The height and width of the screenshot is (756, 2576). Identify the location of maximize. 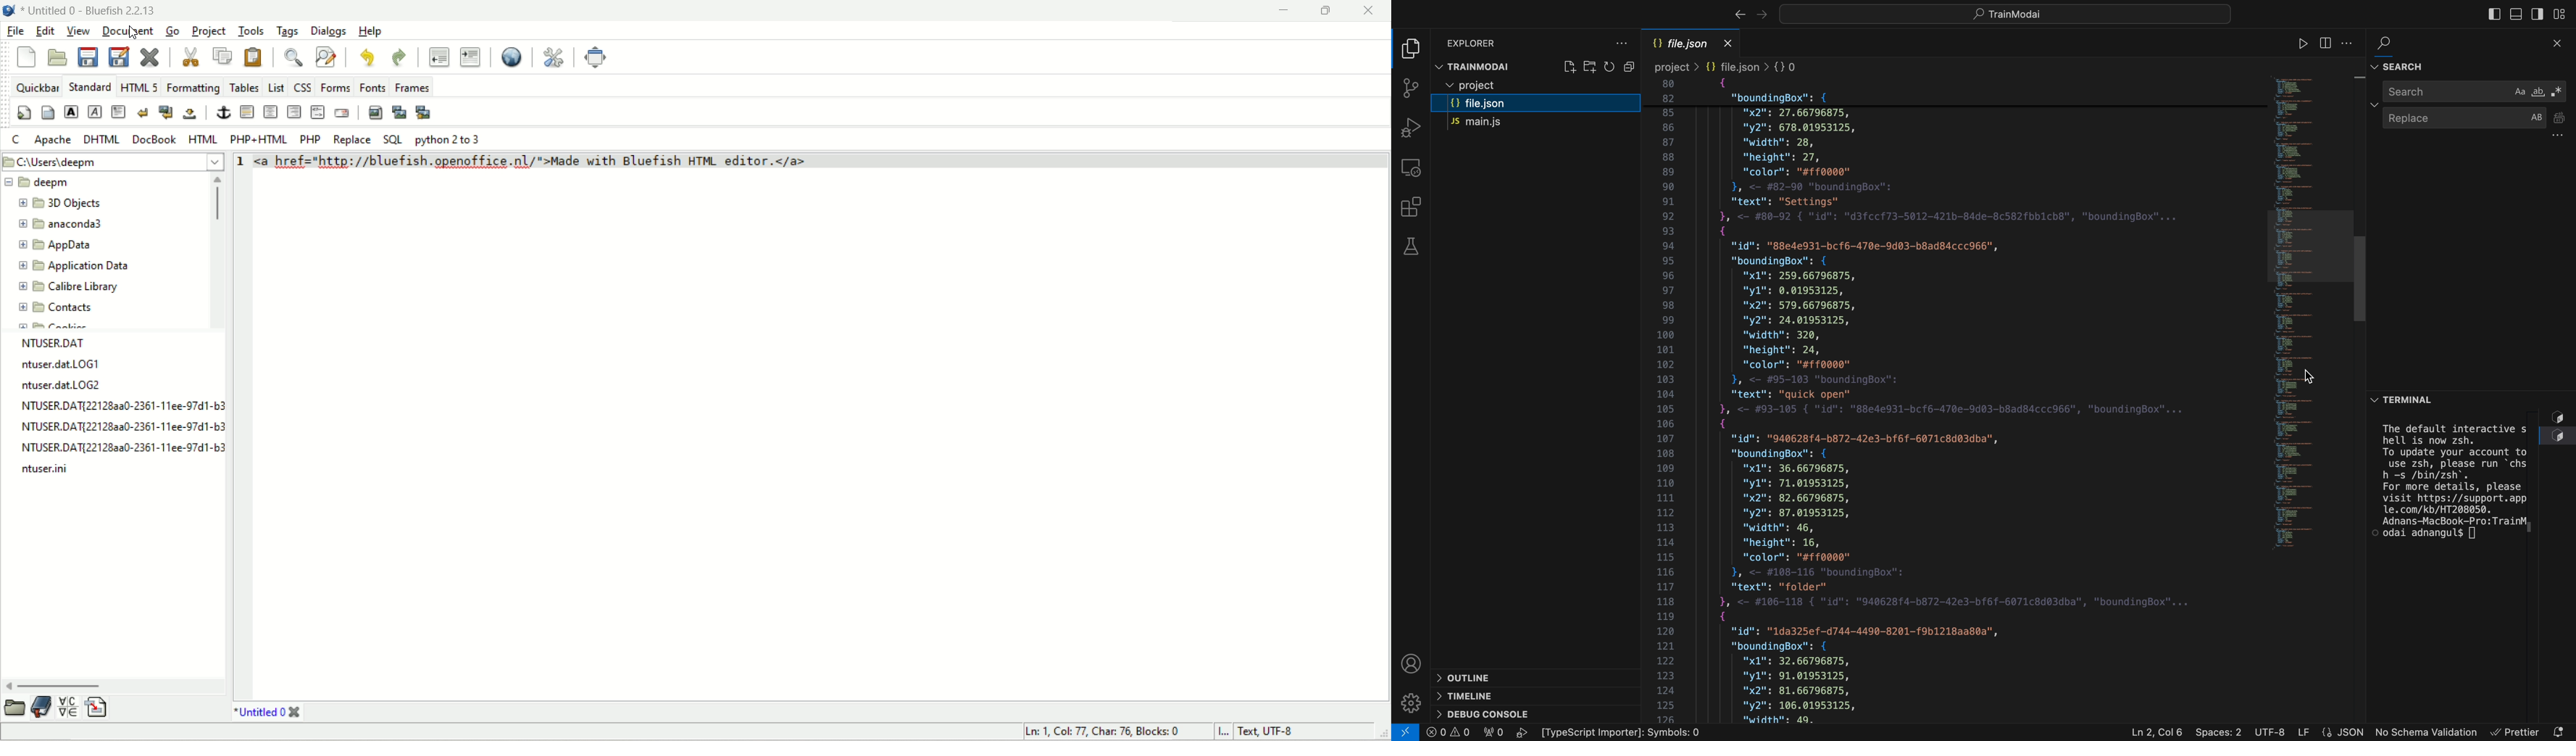
(1326, 12).